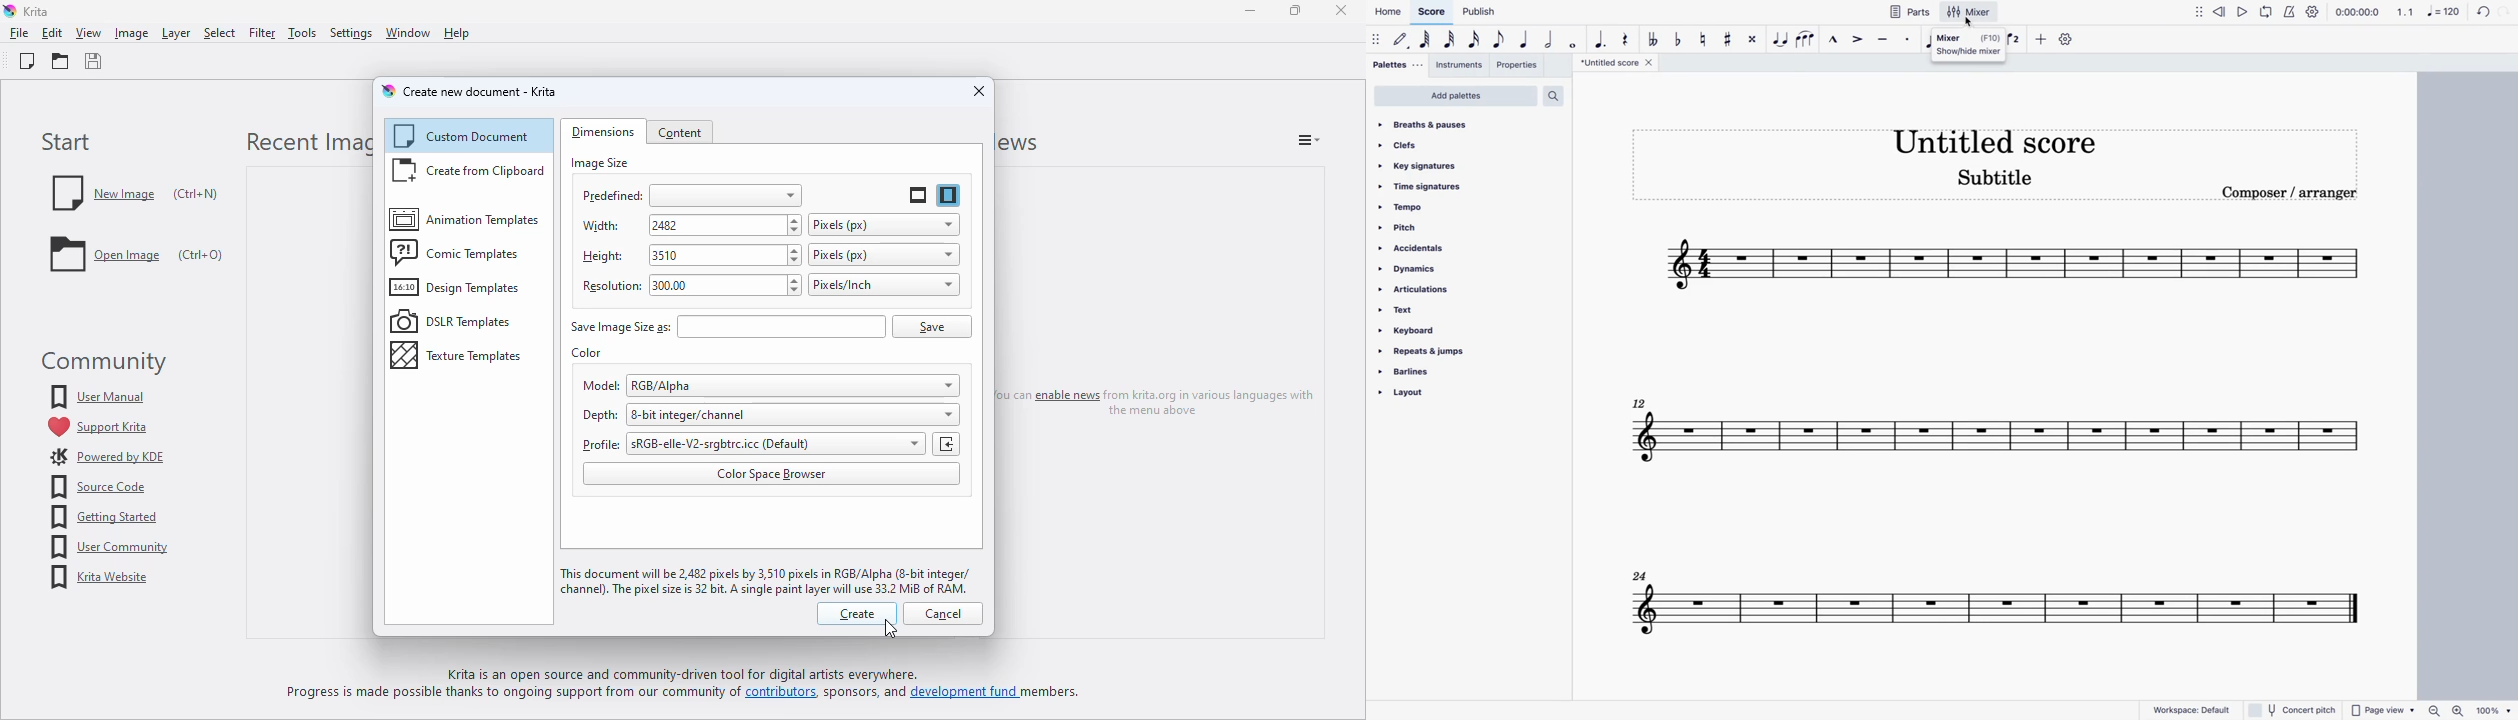  What do you see at coordinates (715, 442) in the screenshot?
I see `profile: sRGB-elle-V2-srgbtrc.icc(default)` at bounding box center [715, 442].